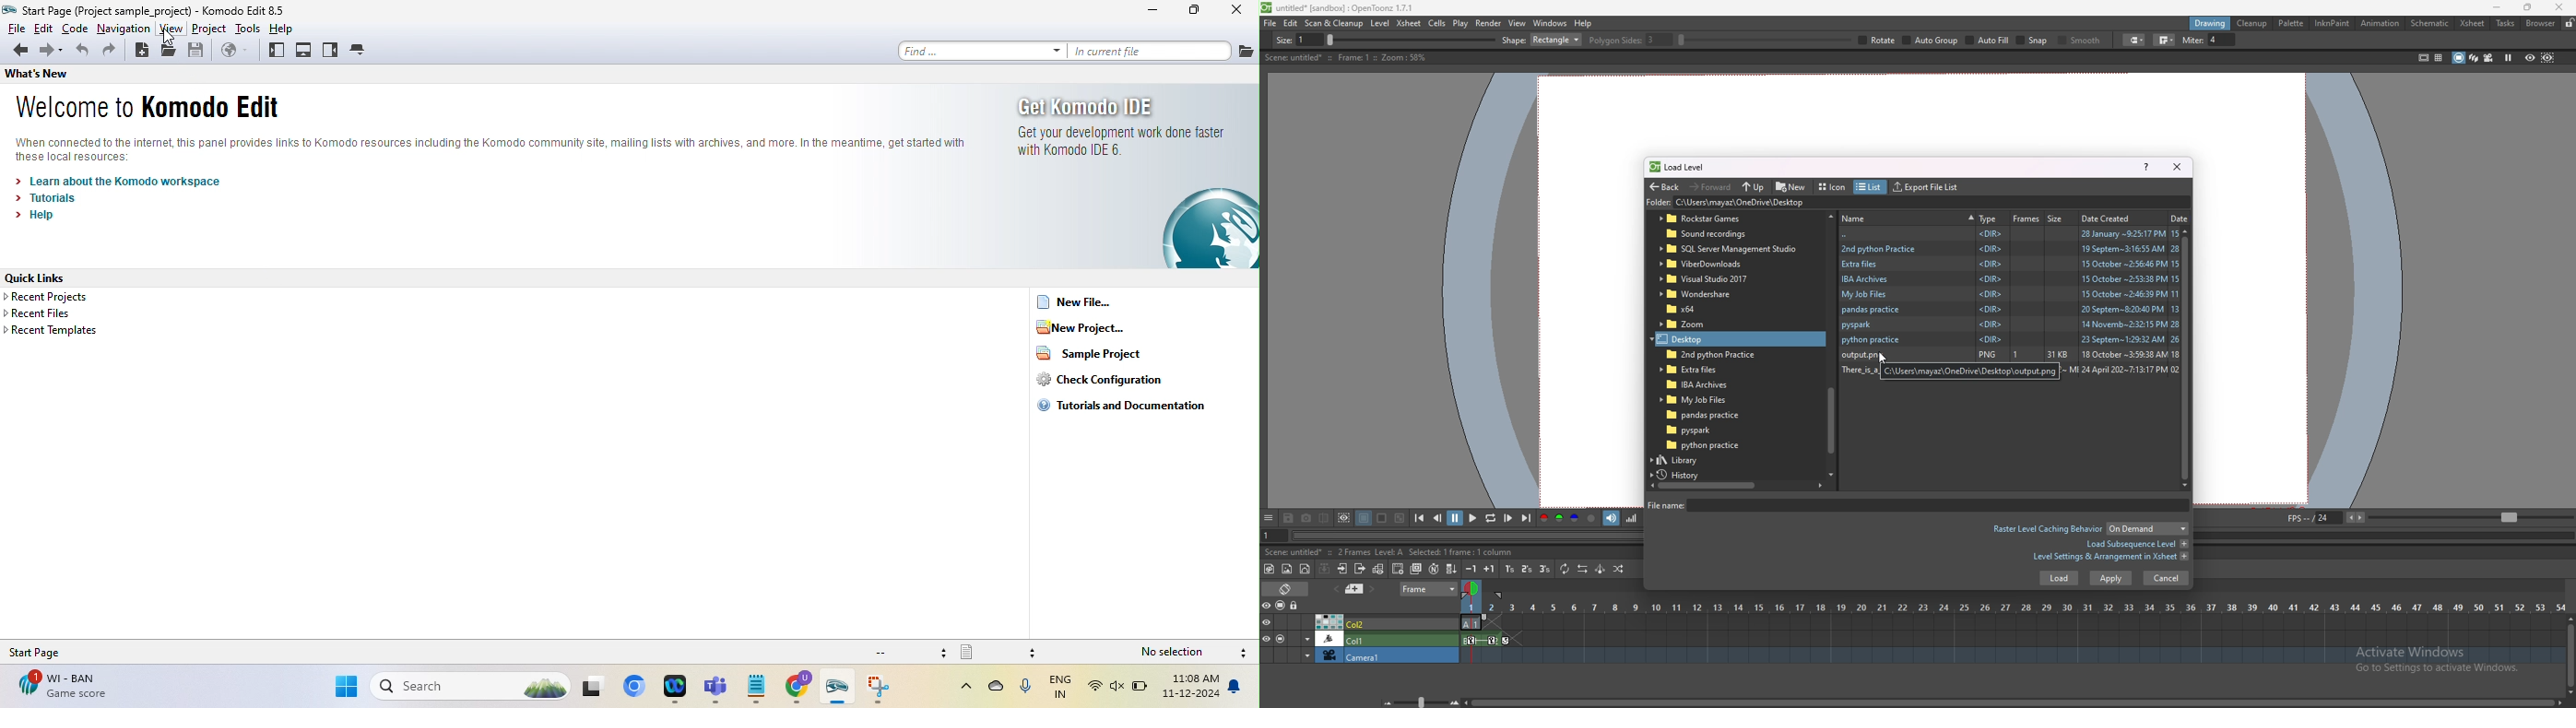 The image size is (2576, 728). I want to click on find, so click(977, 50).